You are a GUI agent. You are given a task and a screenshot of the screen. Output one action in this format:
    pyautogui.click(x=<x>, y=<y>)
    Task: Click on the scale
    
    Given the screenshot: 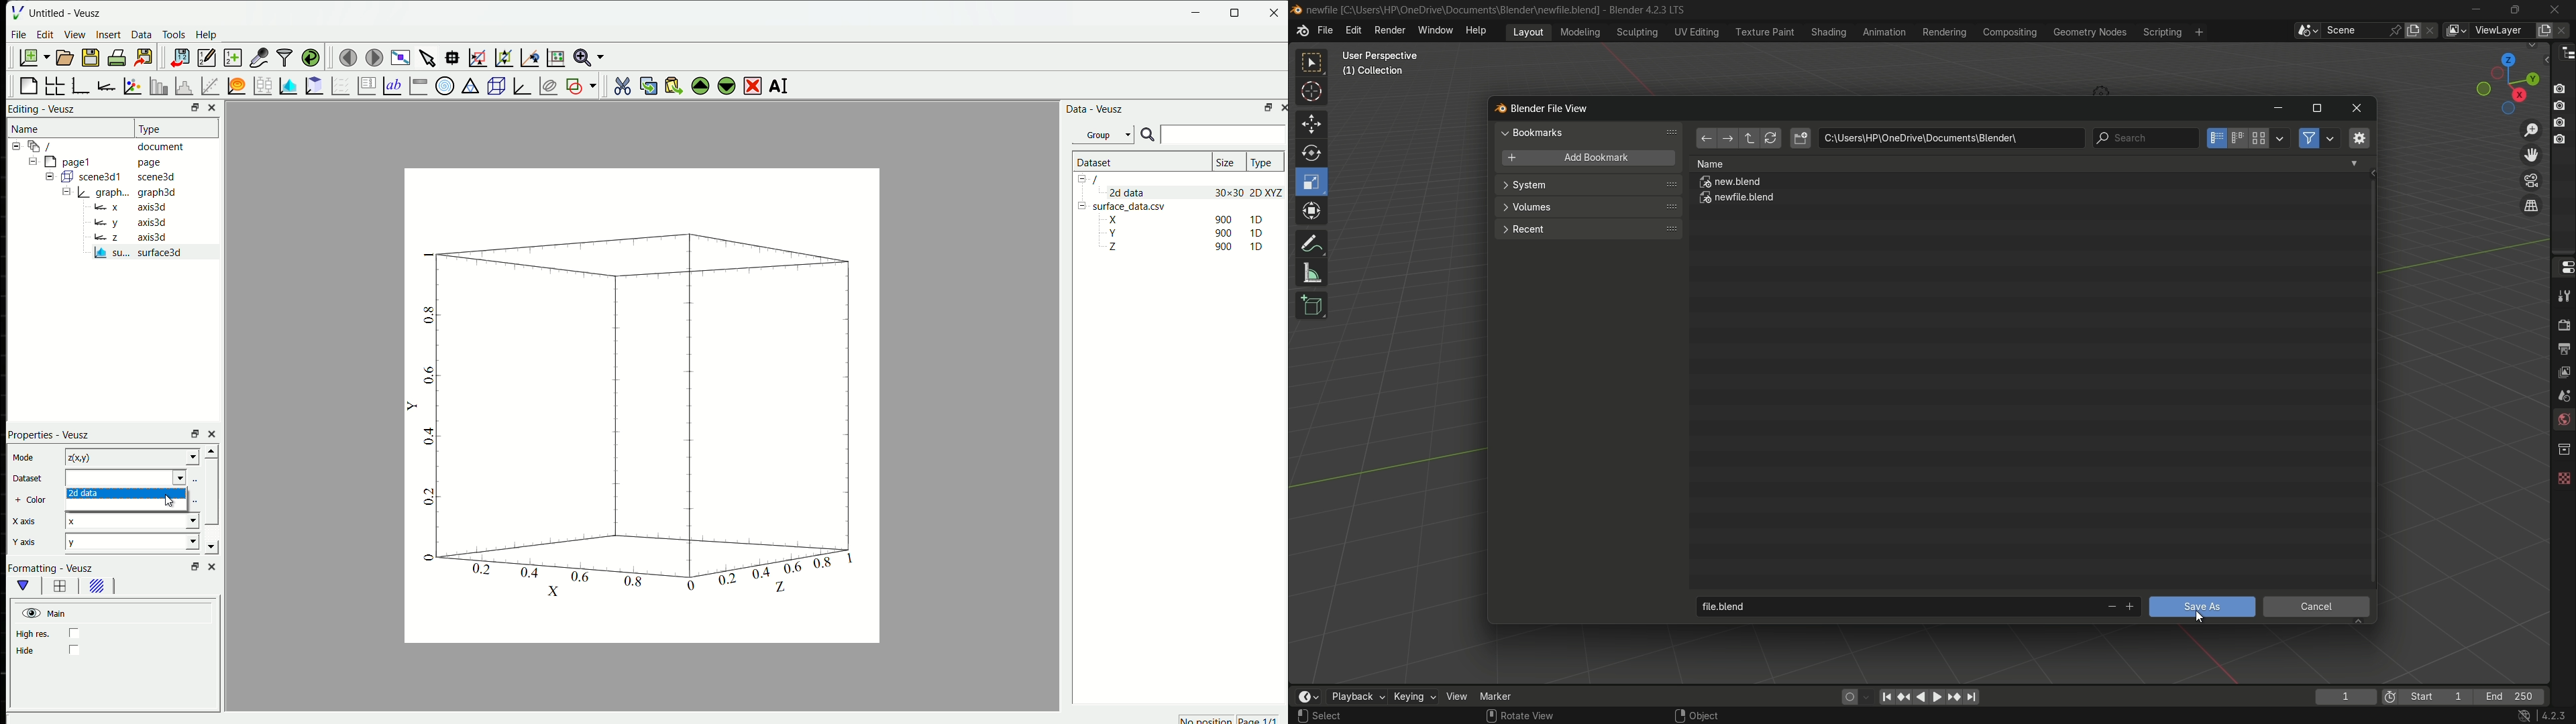 What is the action you would take?
    pyautogui.click(x=1313, y=182)
    